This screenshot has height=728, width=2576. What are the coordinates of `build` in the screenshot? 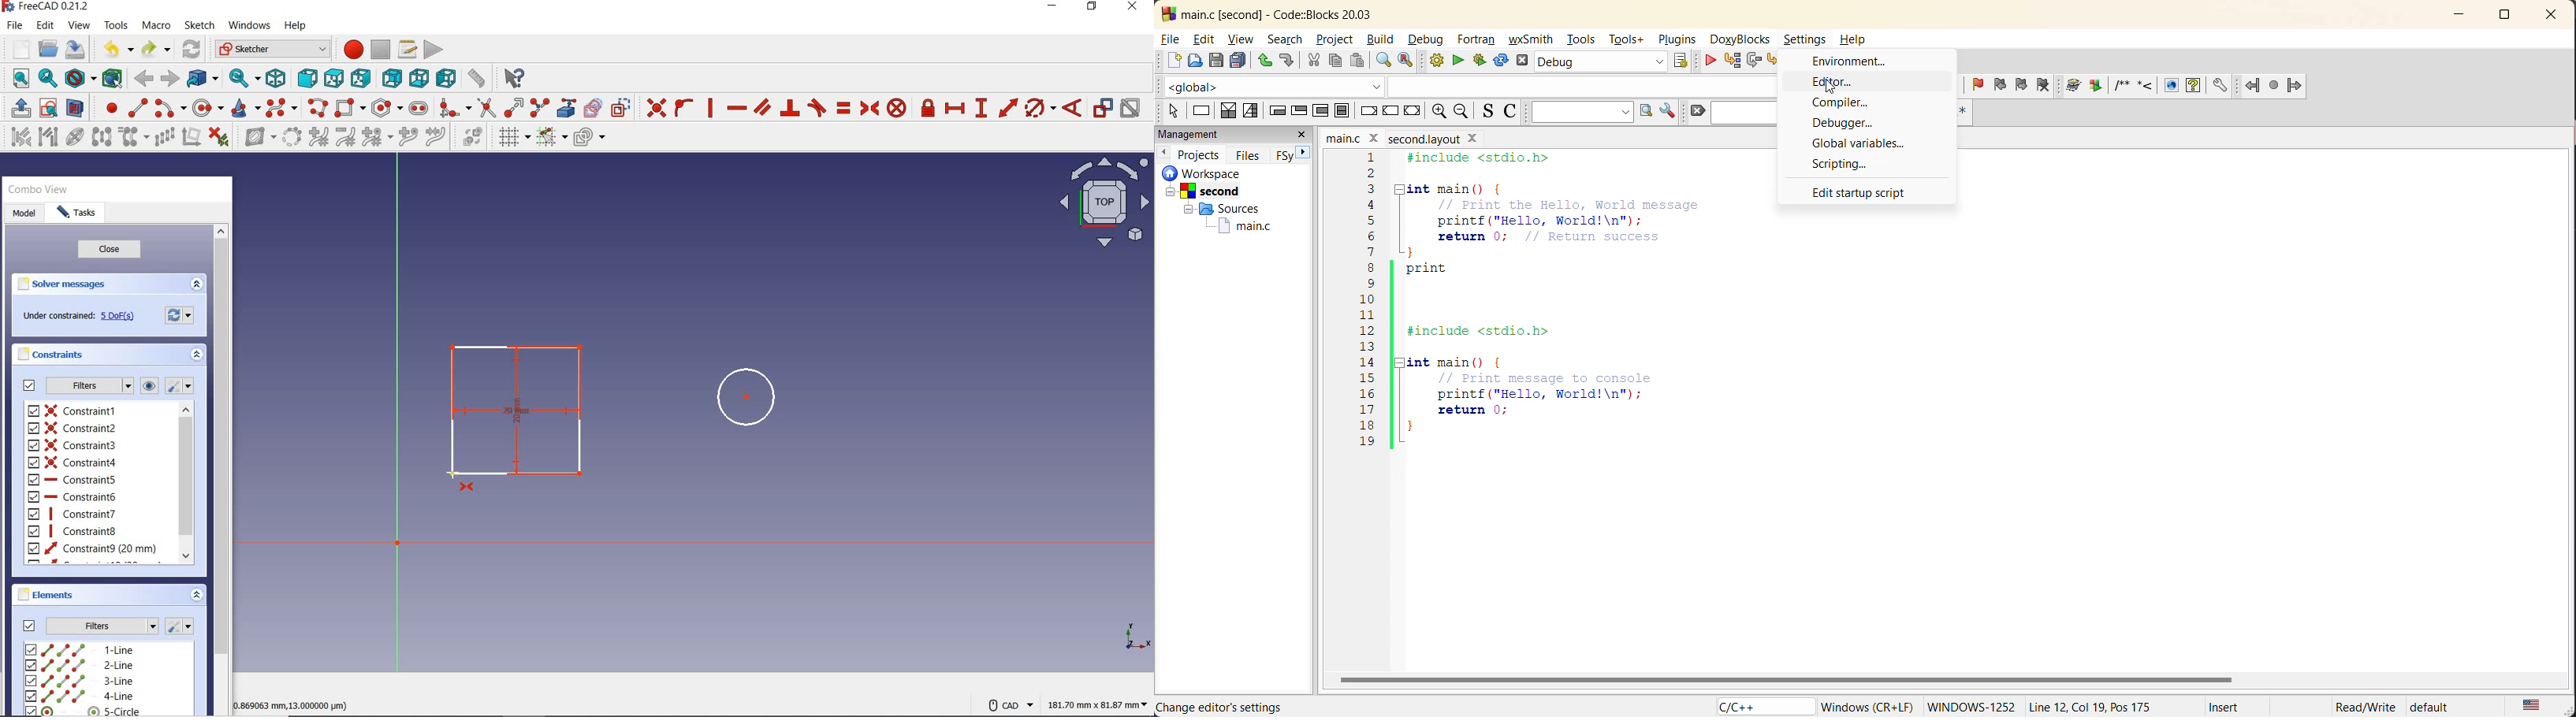 It's located at (1435, 62).